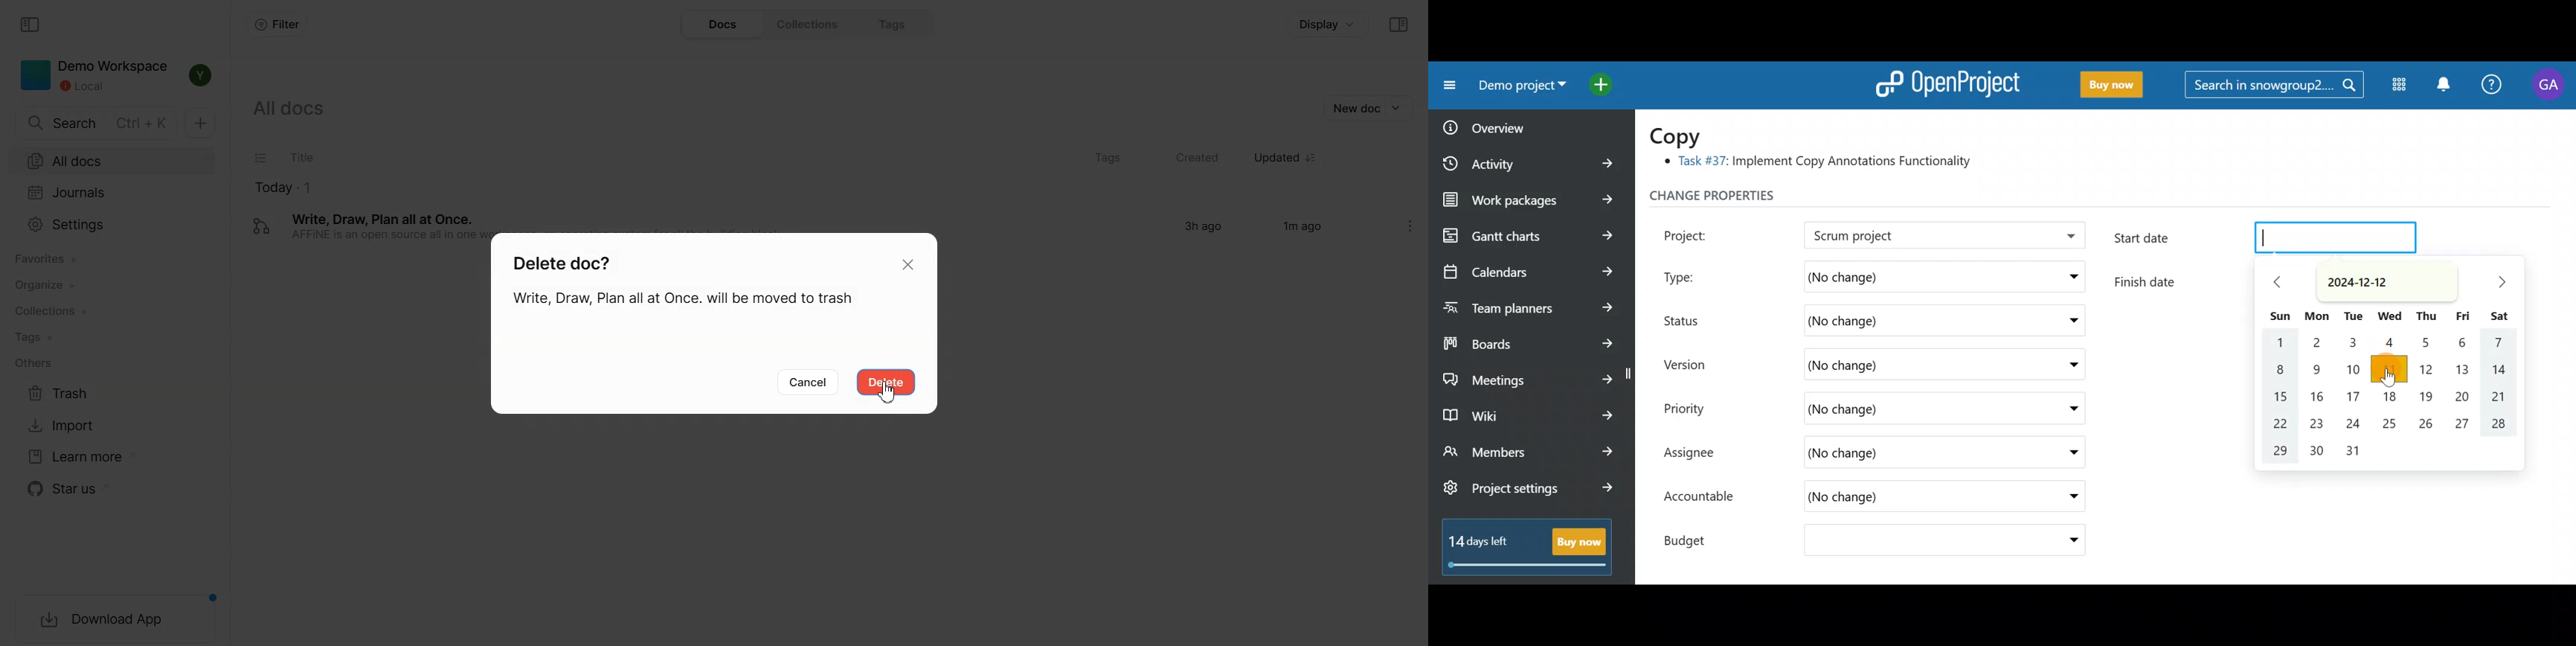 This screenshot has width=2576, height=672. What do you see at coordinates (1692, 274) in the screenshot?
I see `Type` at bounding box center [1692, 274].